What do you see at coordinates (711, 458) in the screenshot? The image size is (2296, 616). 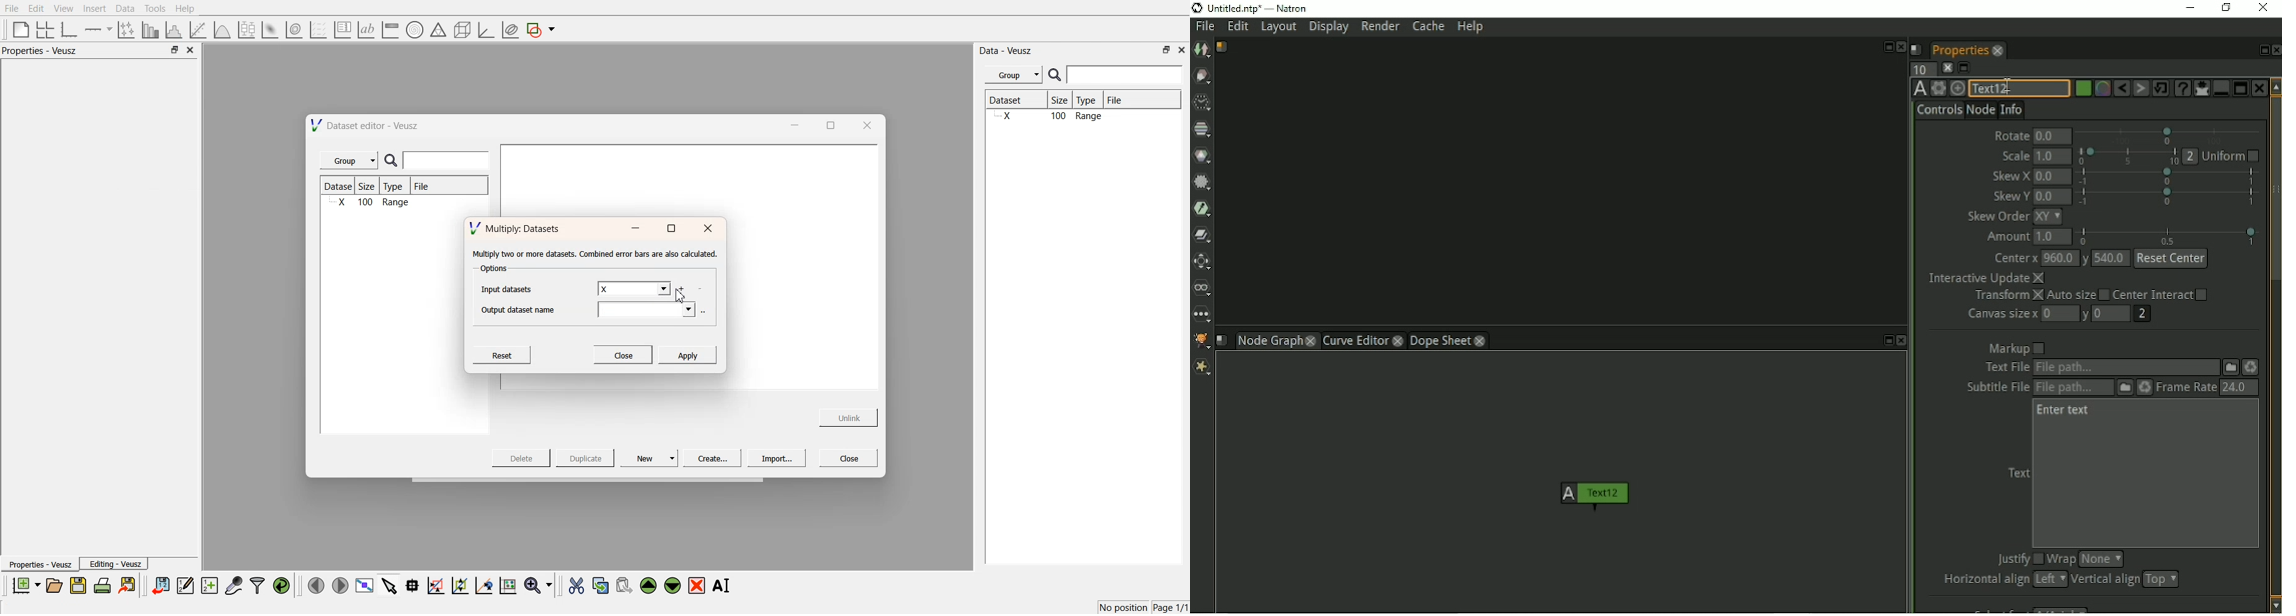 I see `Create...` at bounding box center [711, 458].